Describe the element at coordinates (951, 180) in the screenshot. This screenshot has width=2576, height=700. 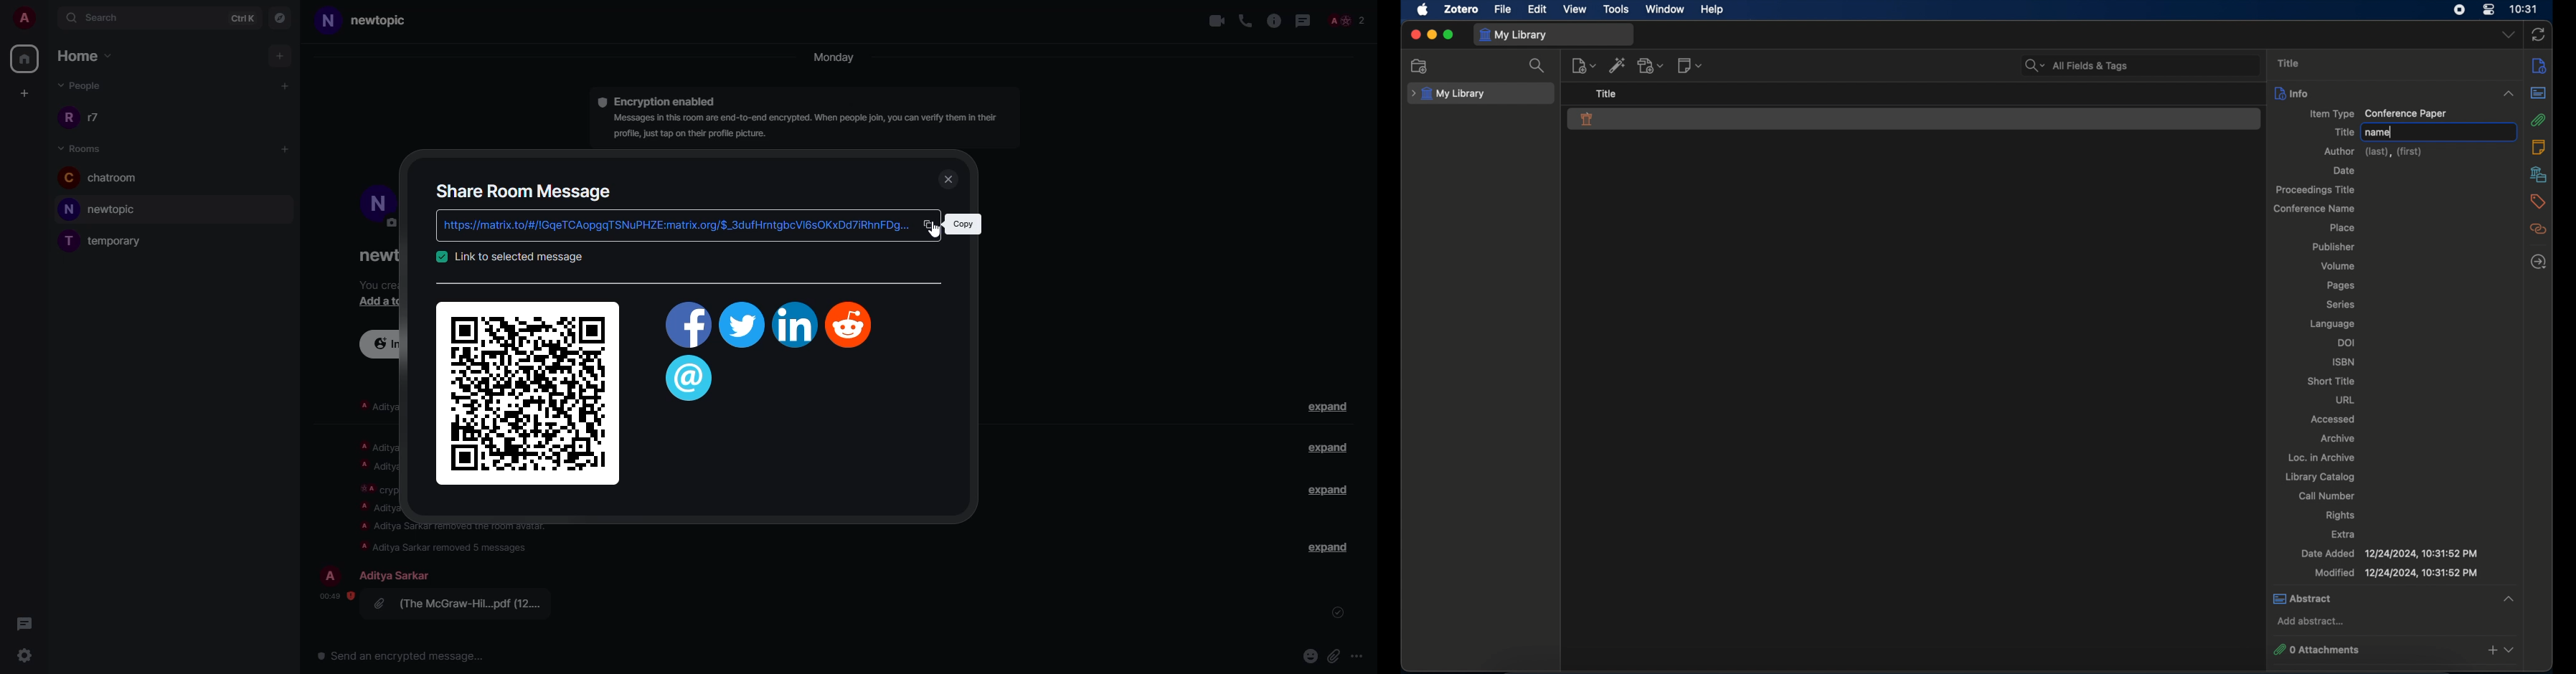
I see `close` at that location.